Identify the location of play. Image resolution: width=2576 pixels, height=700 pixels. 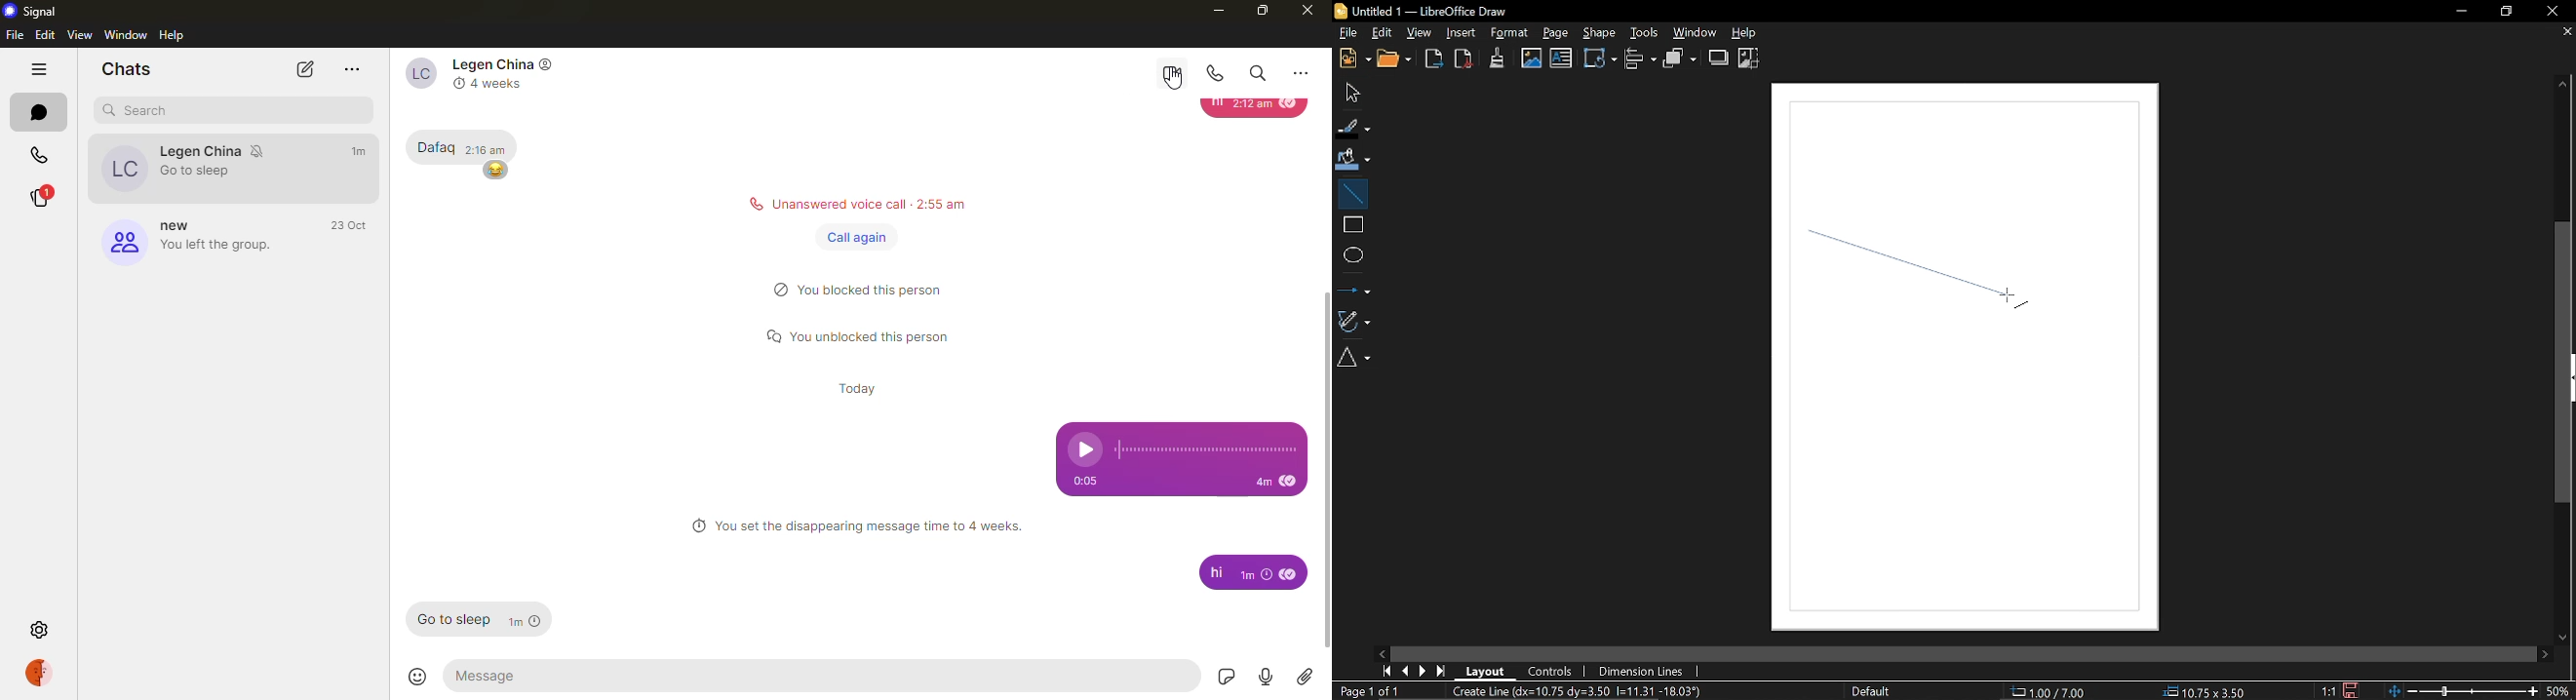
(1086, 448).